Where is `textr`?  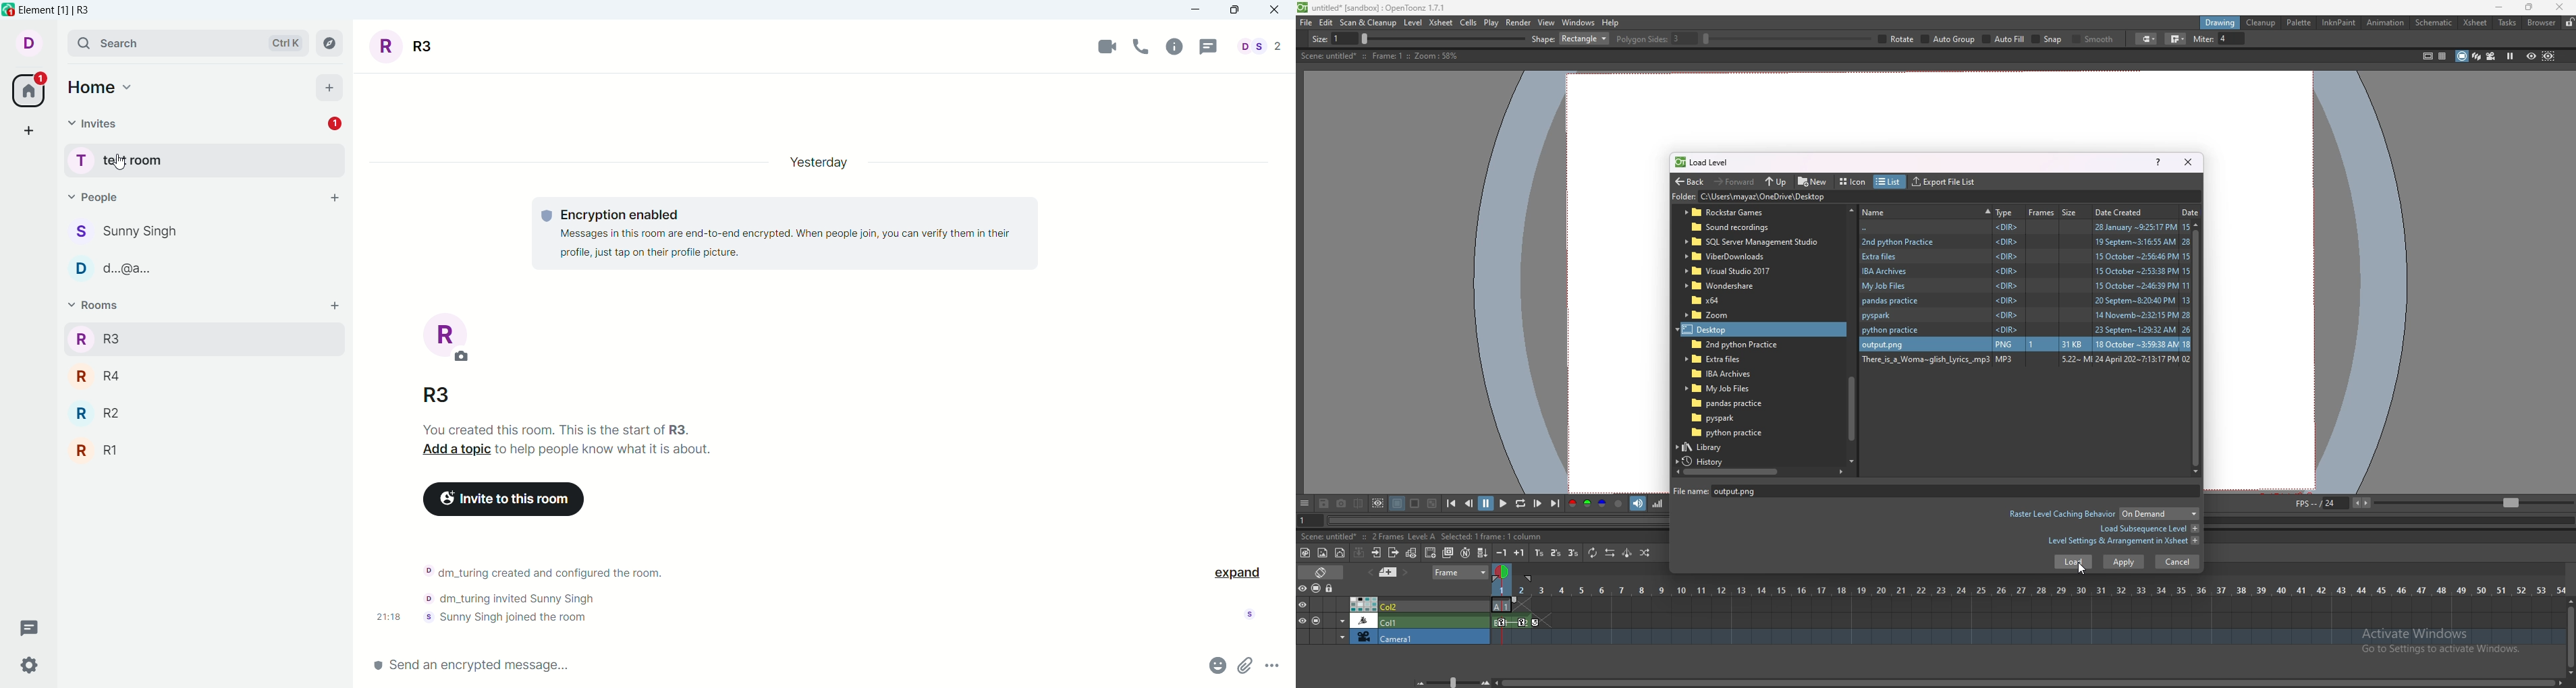 textr is located at coordinates (603, 449).